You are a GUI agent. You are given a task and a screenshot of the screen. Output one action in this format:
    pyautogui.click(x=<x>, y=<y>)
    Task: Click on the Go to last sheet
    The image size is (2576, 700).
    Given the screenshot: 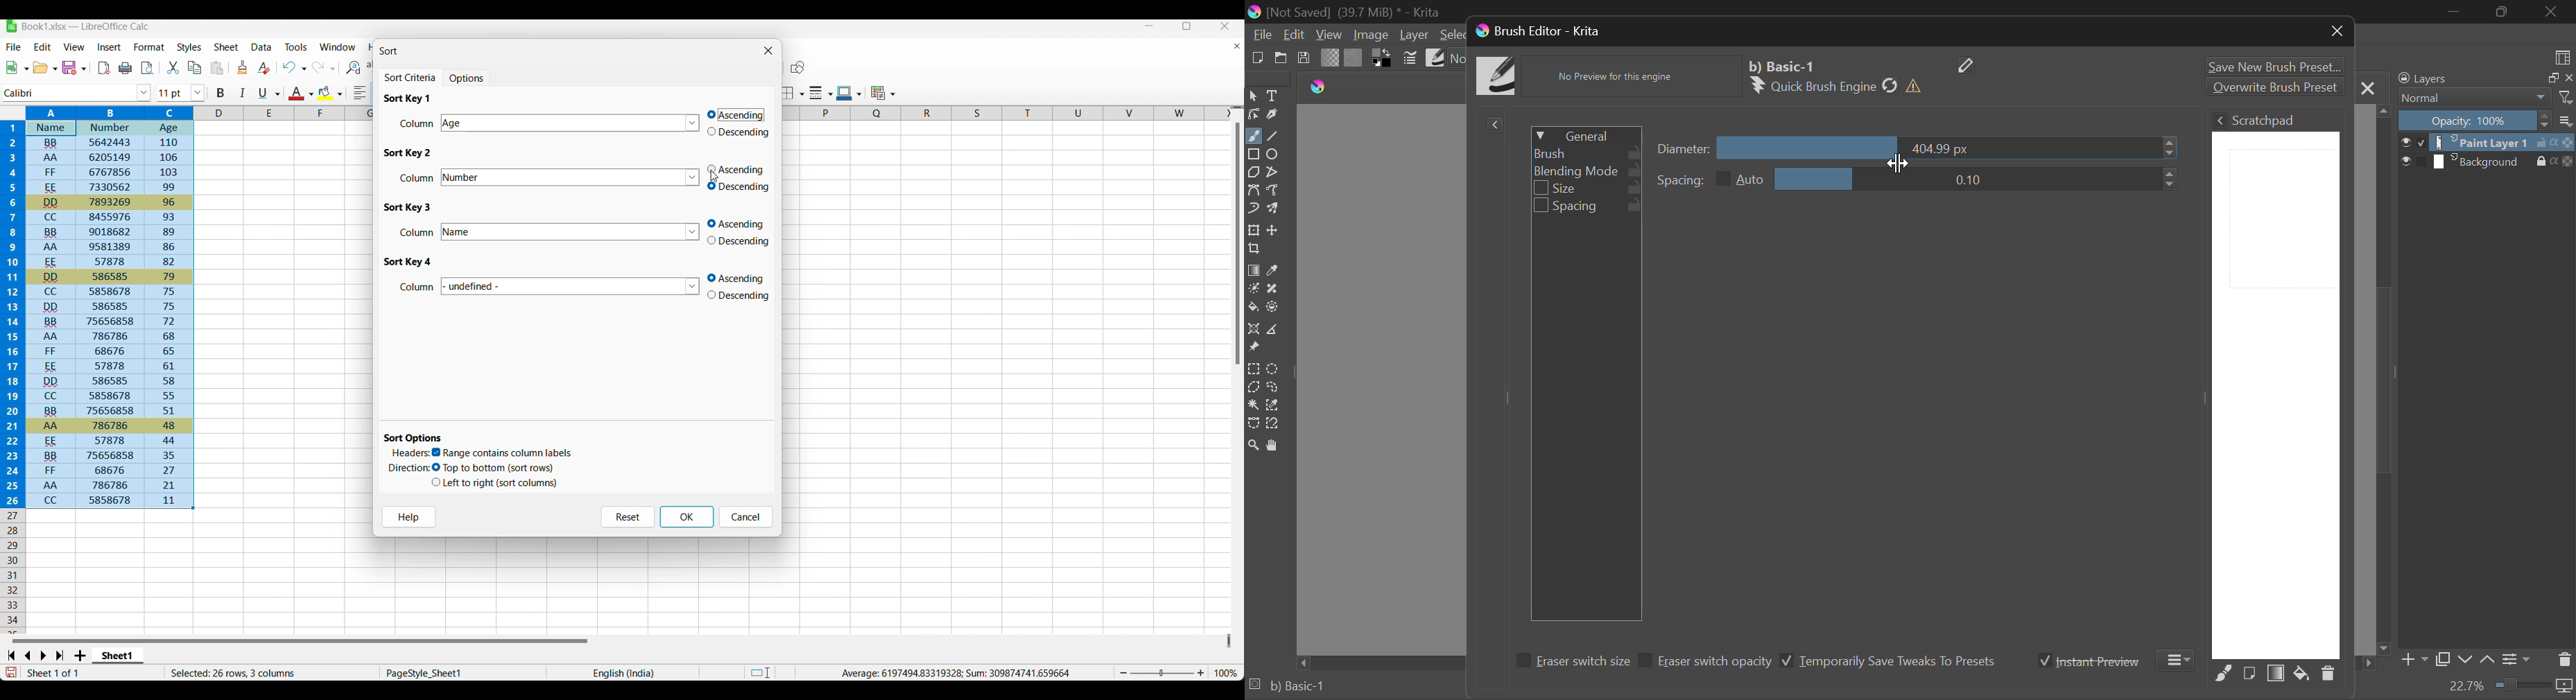 What is the action you would take?
    pyautogui.click(x=60, y=655)
    